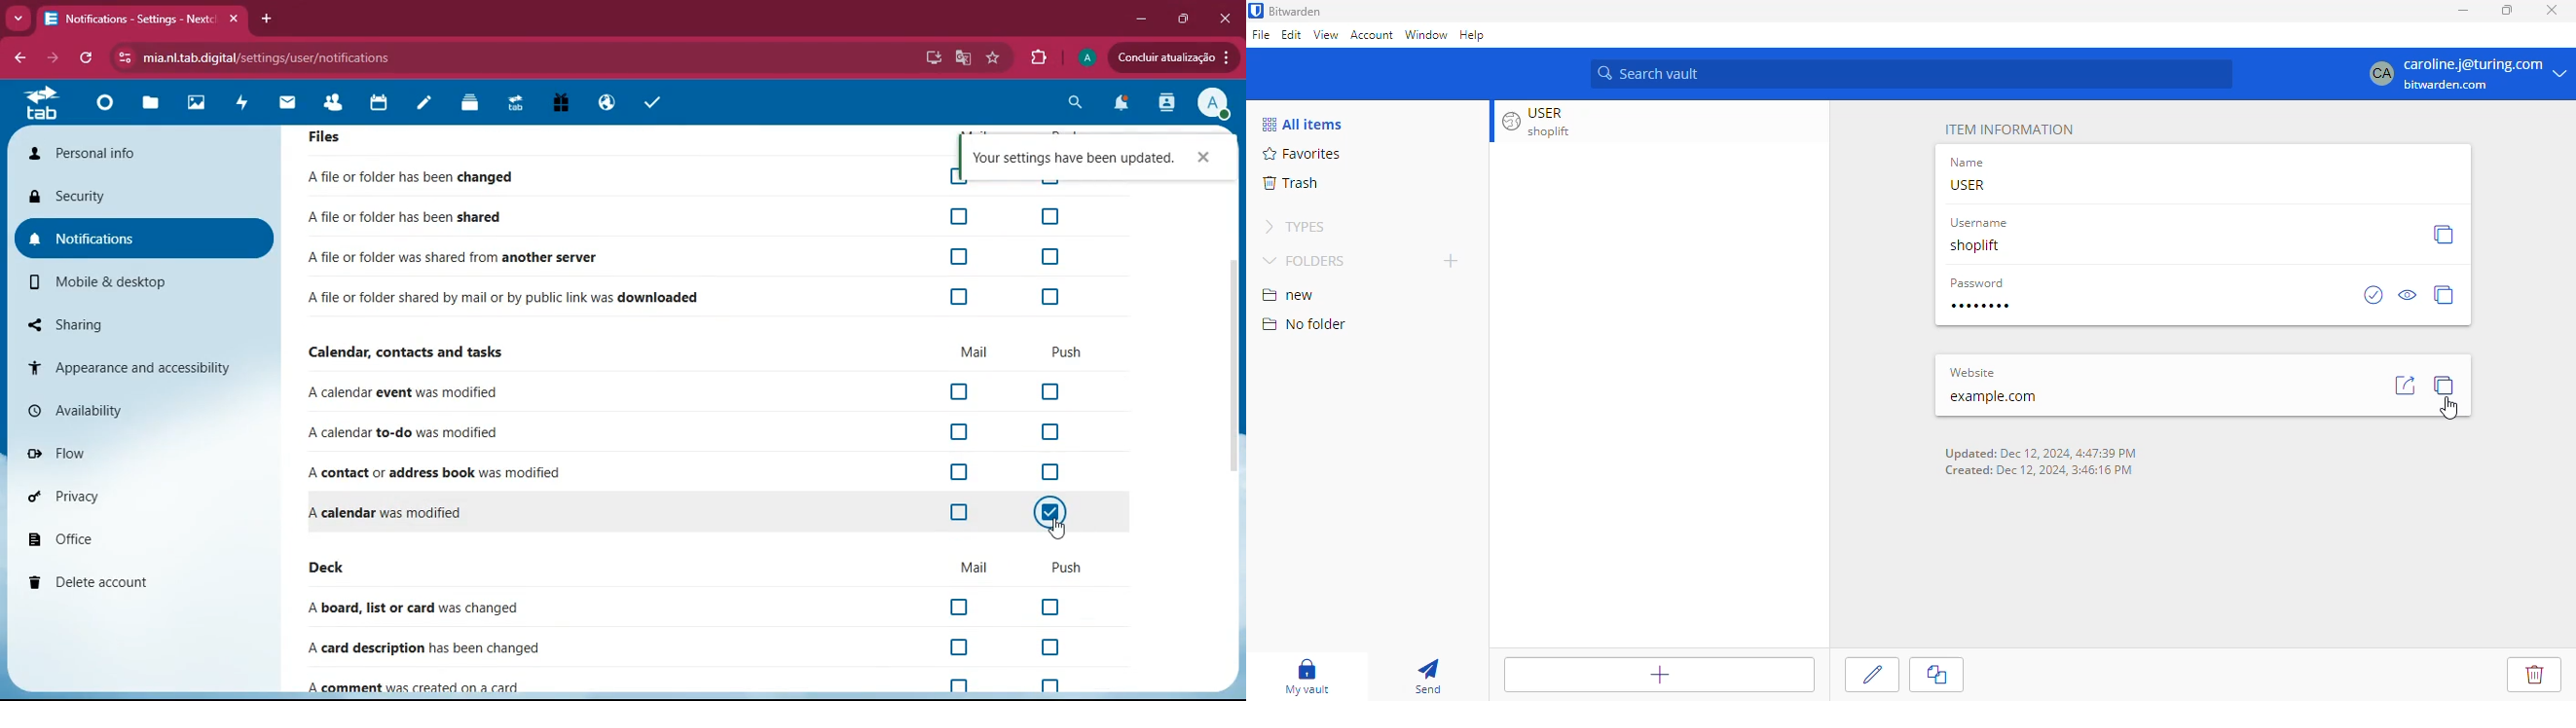 The image size is (2576, 728). I want to click on privacy, so click(124, 498).